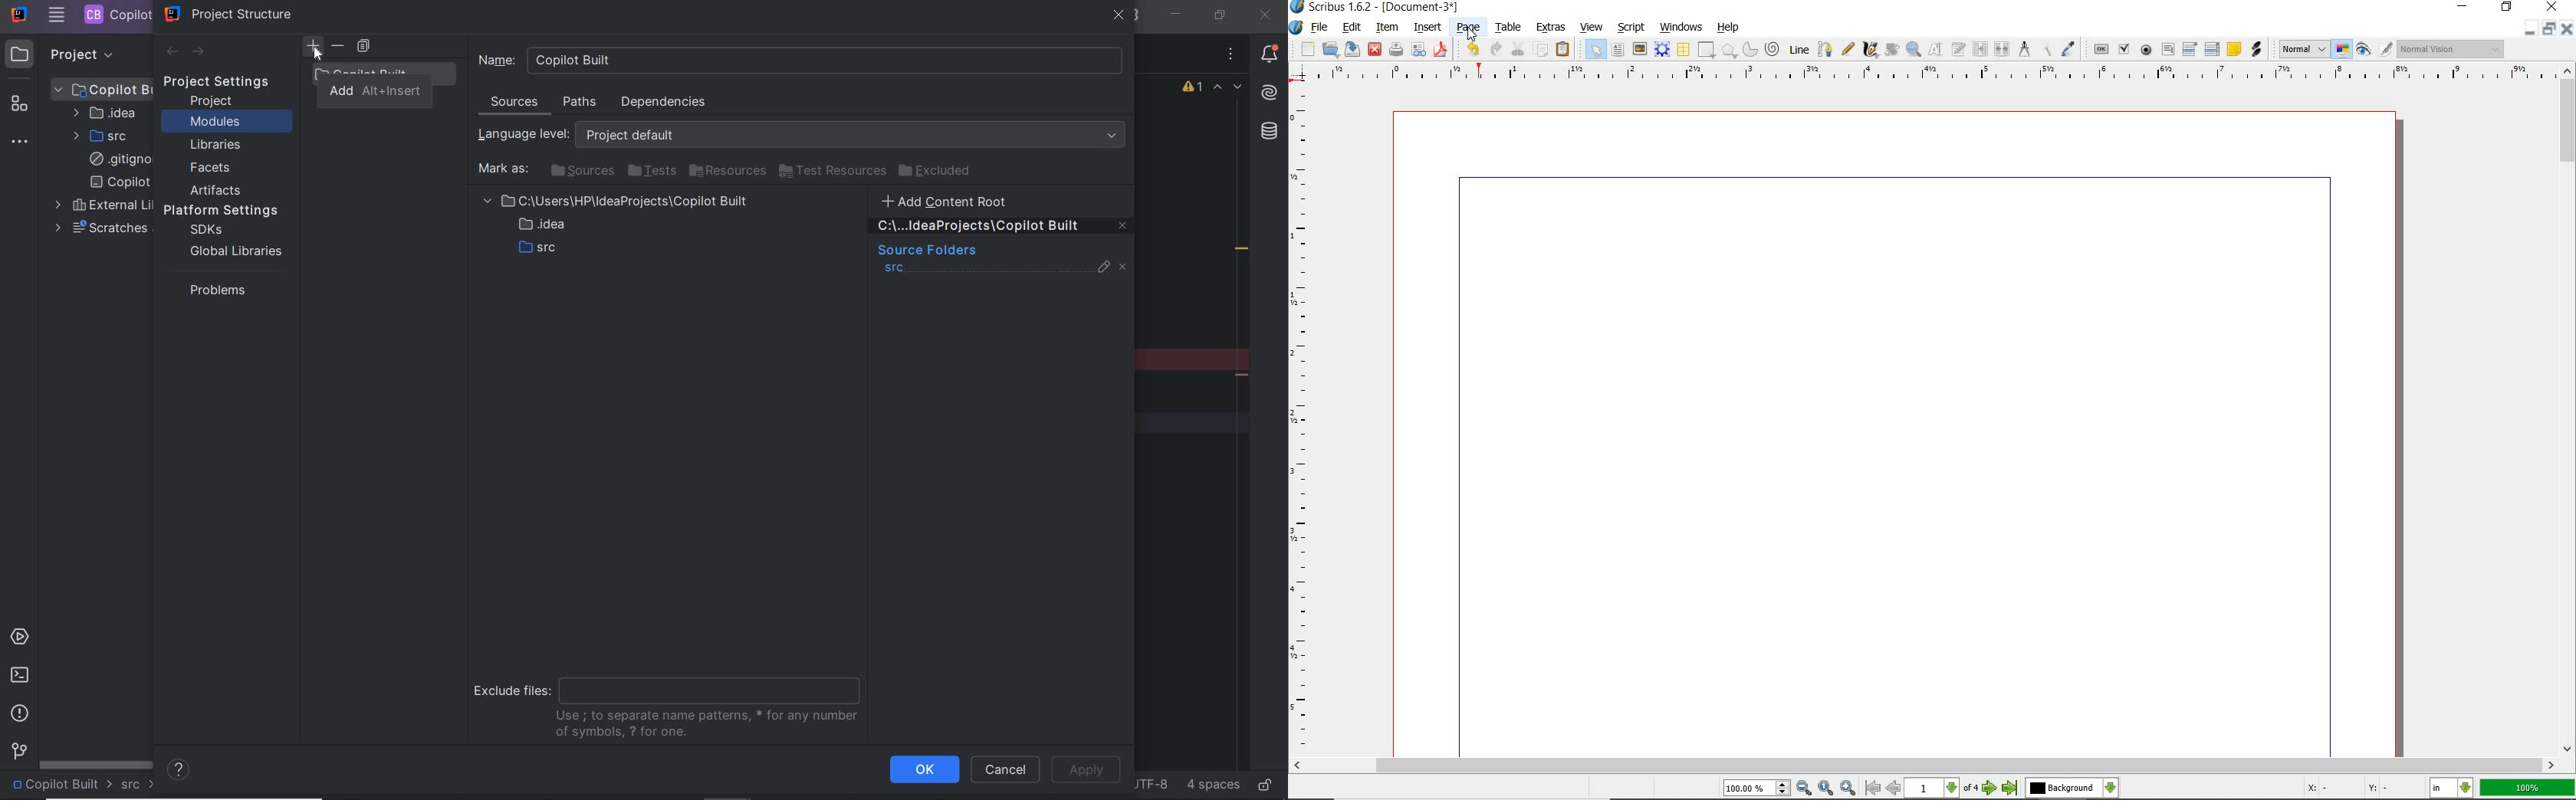 This screenshot has width=2576, height=812. What do you see at coordinates (2010, 790) in the screenshot?
I see `Last Page` at bounding box center [2010, 790].